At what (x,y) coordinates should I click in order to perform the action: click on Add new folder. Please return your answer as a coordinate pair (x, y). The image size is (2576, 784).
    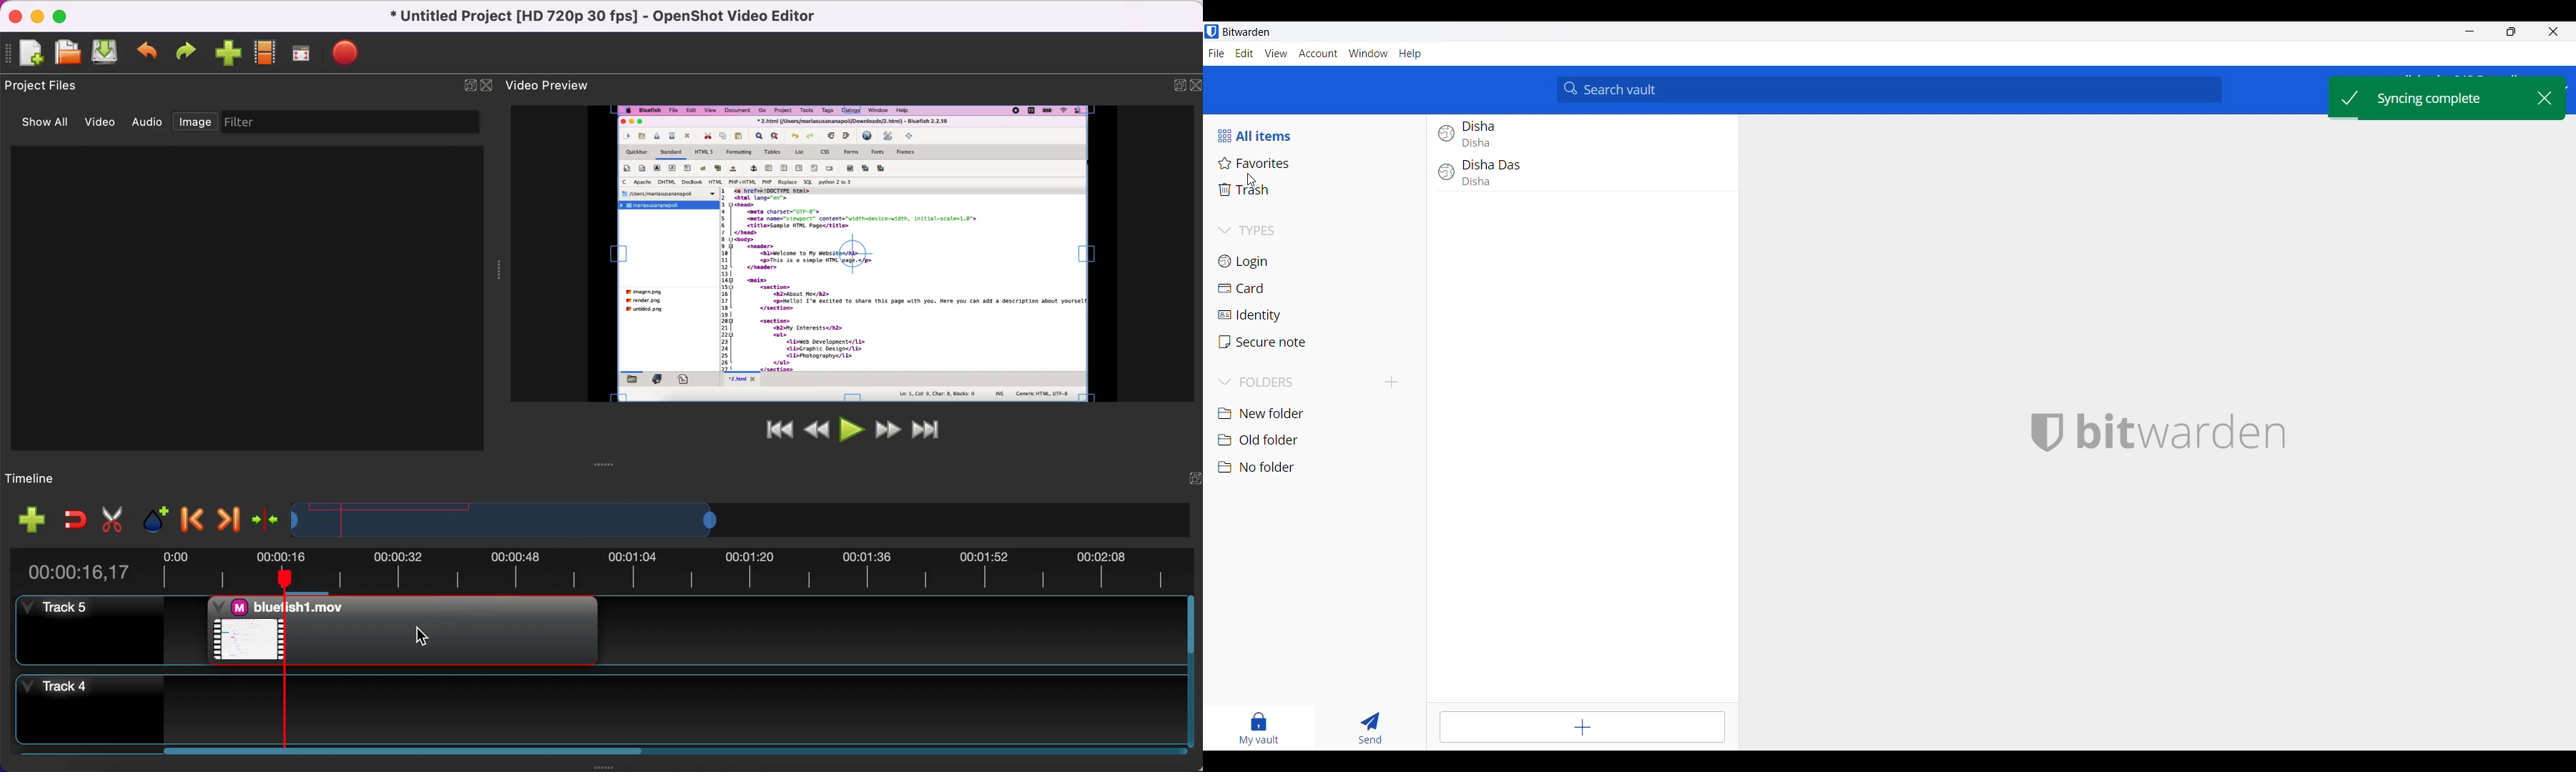
    Looking at the image, I should click on (1392, 382).